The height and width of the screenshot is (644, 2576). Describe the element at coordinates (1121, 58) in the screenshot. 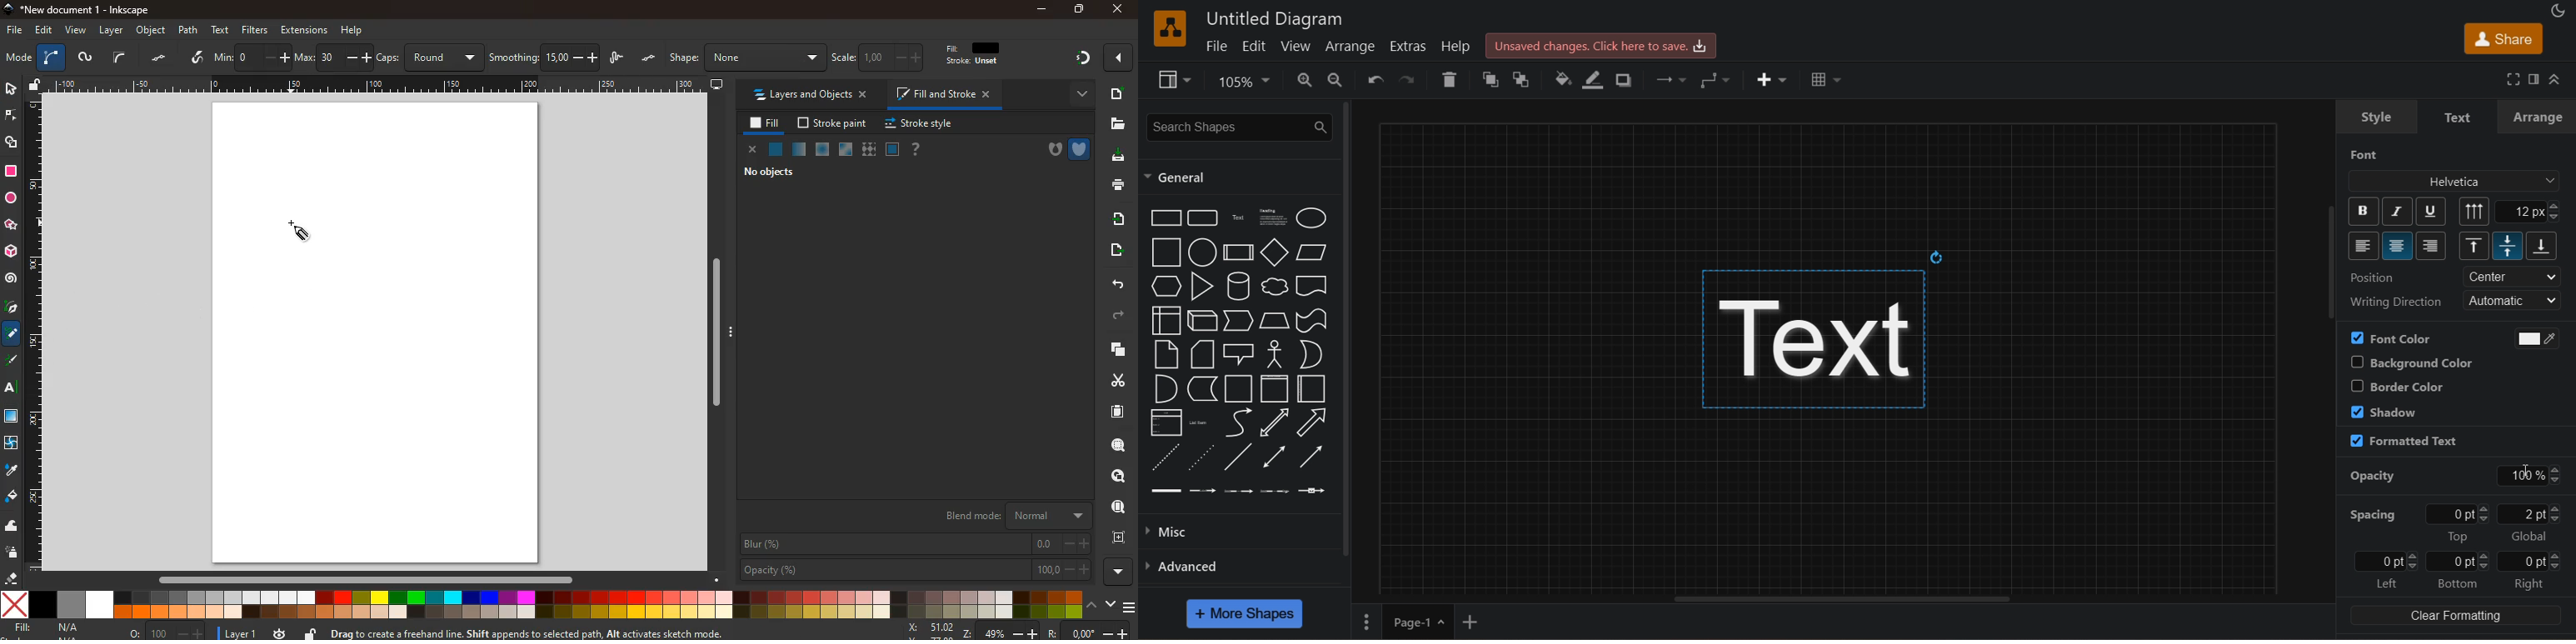

I see `close` at that location.